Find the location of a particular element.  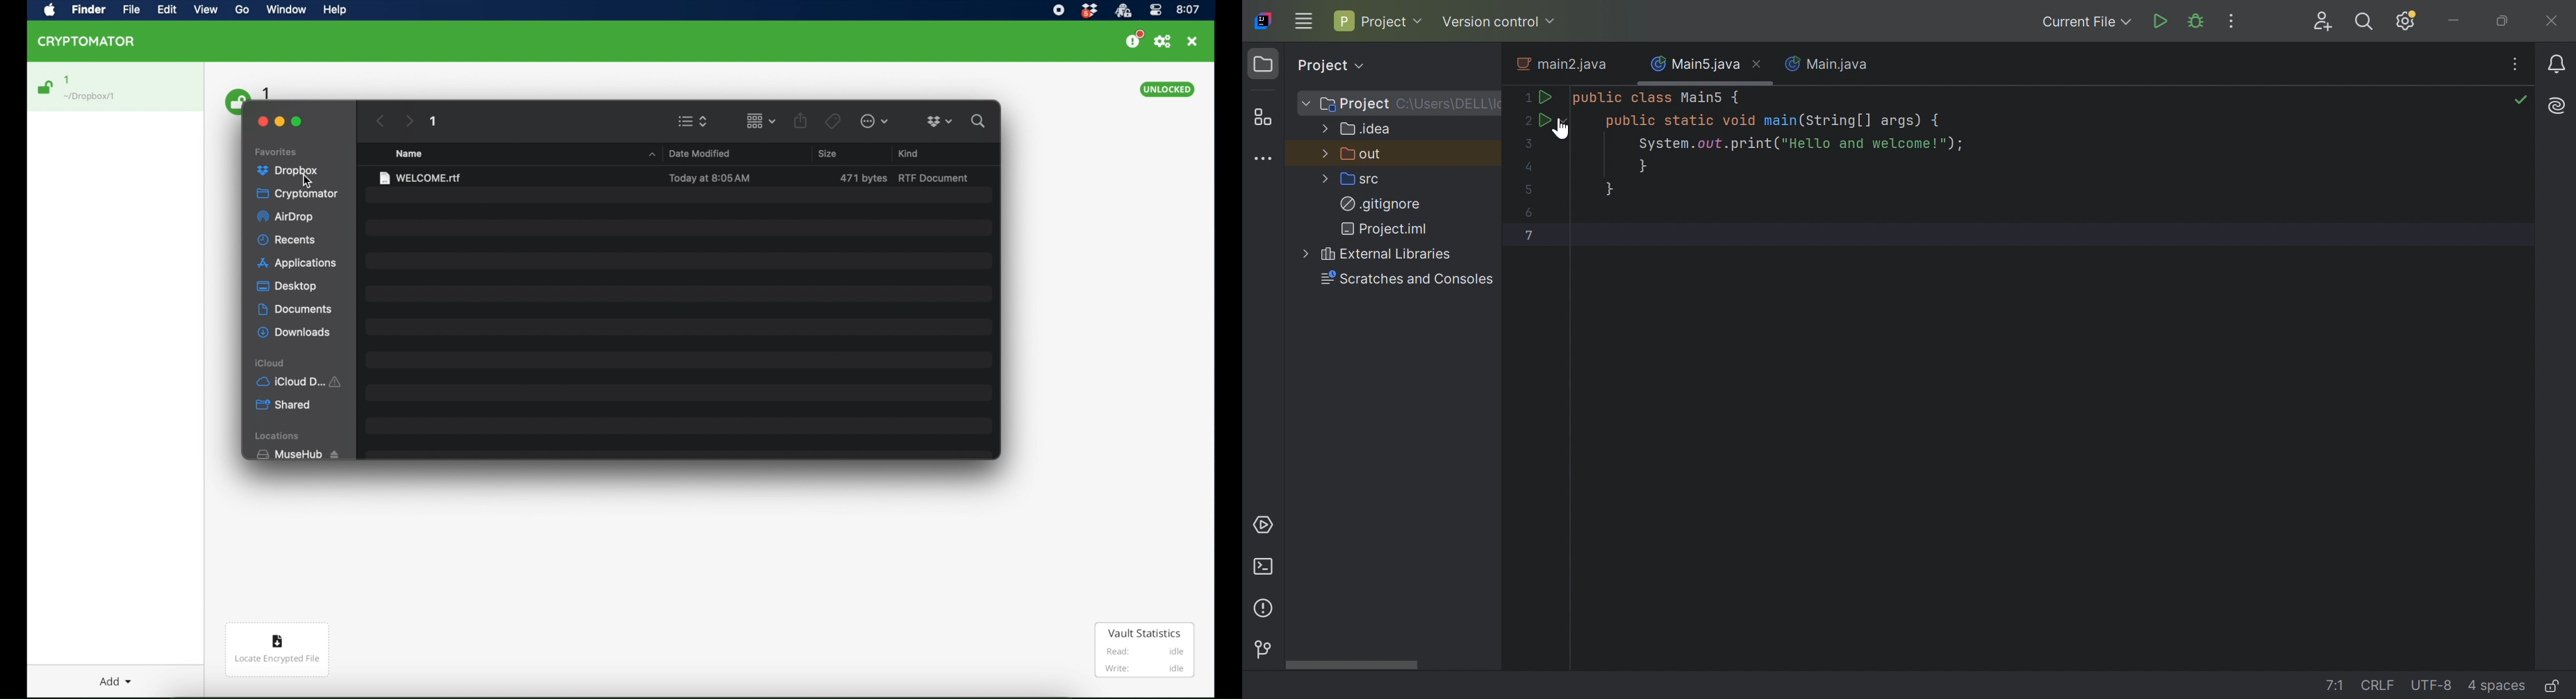

tags is located at coordinates (832, 120).